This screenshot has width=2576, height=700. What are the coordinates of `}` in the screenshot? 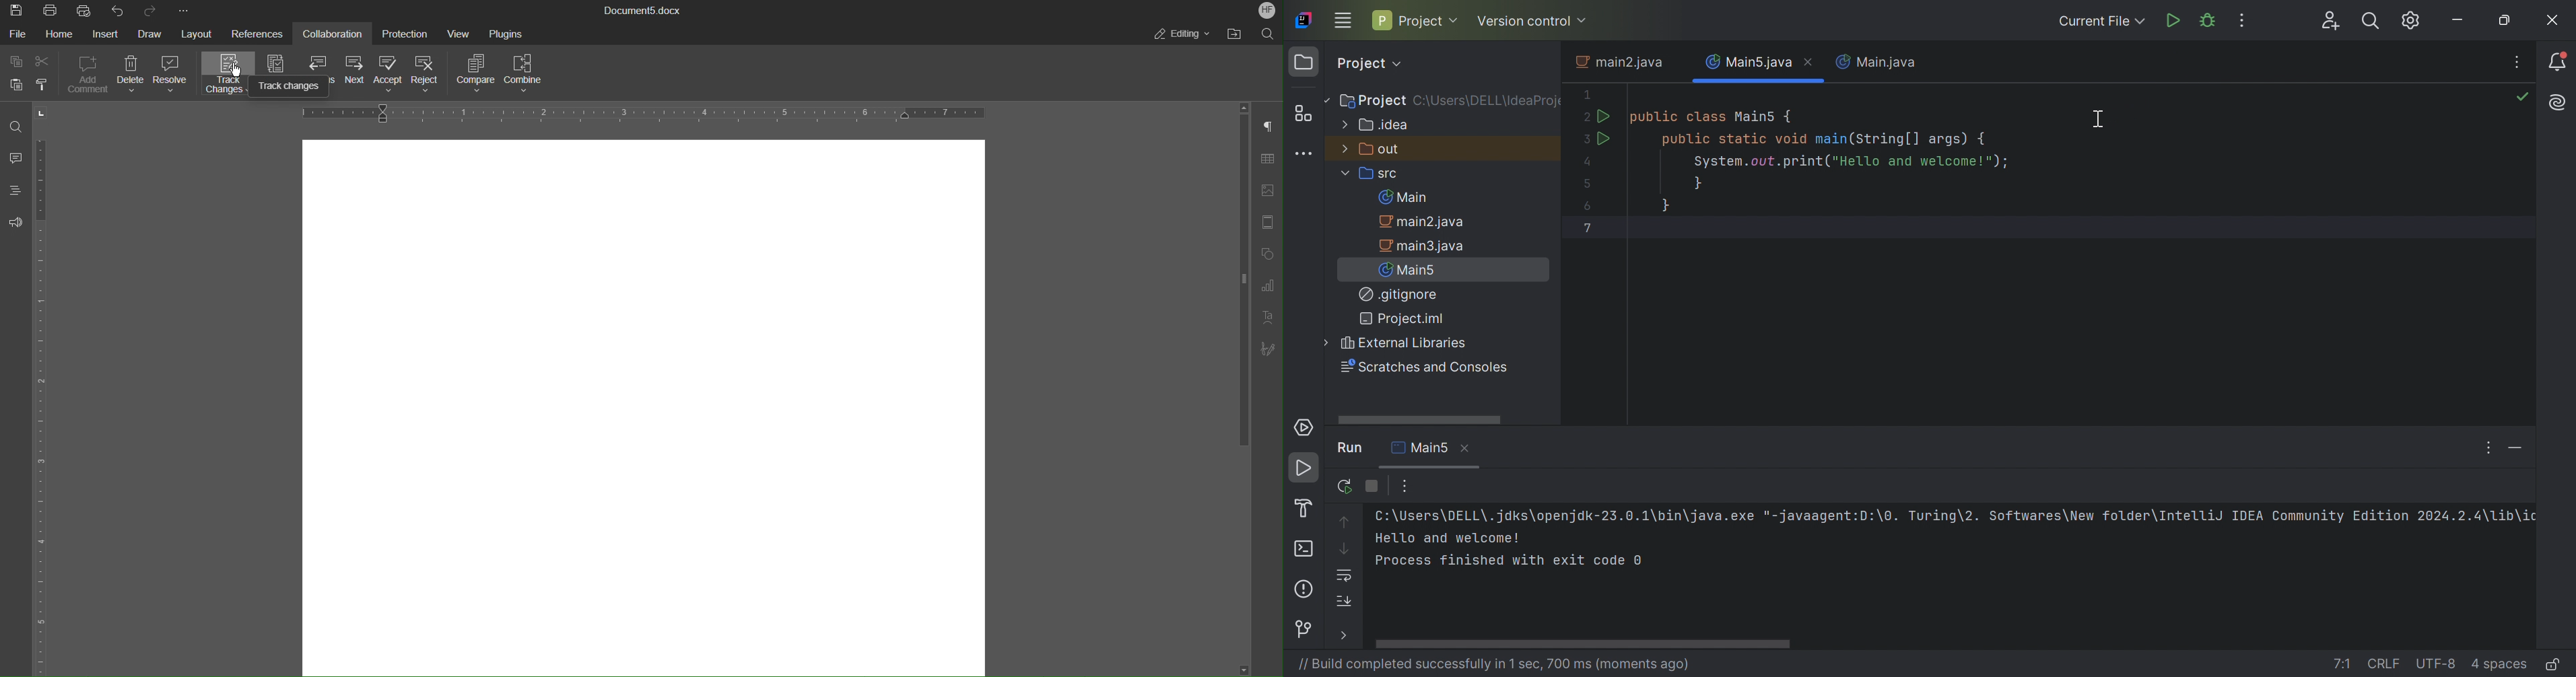 It's located at (1697, 186).